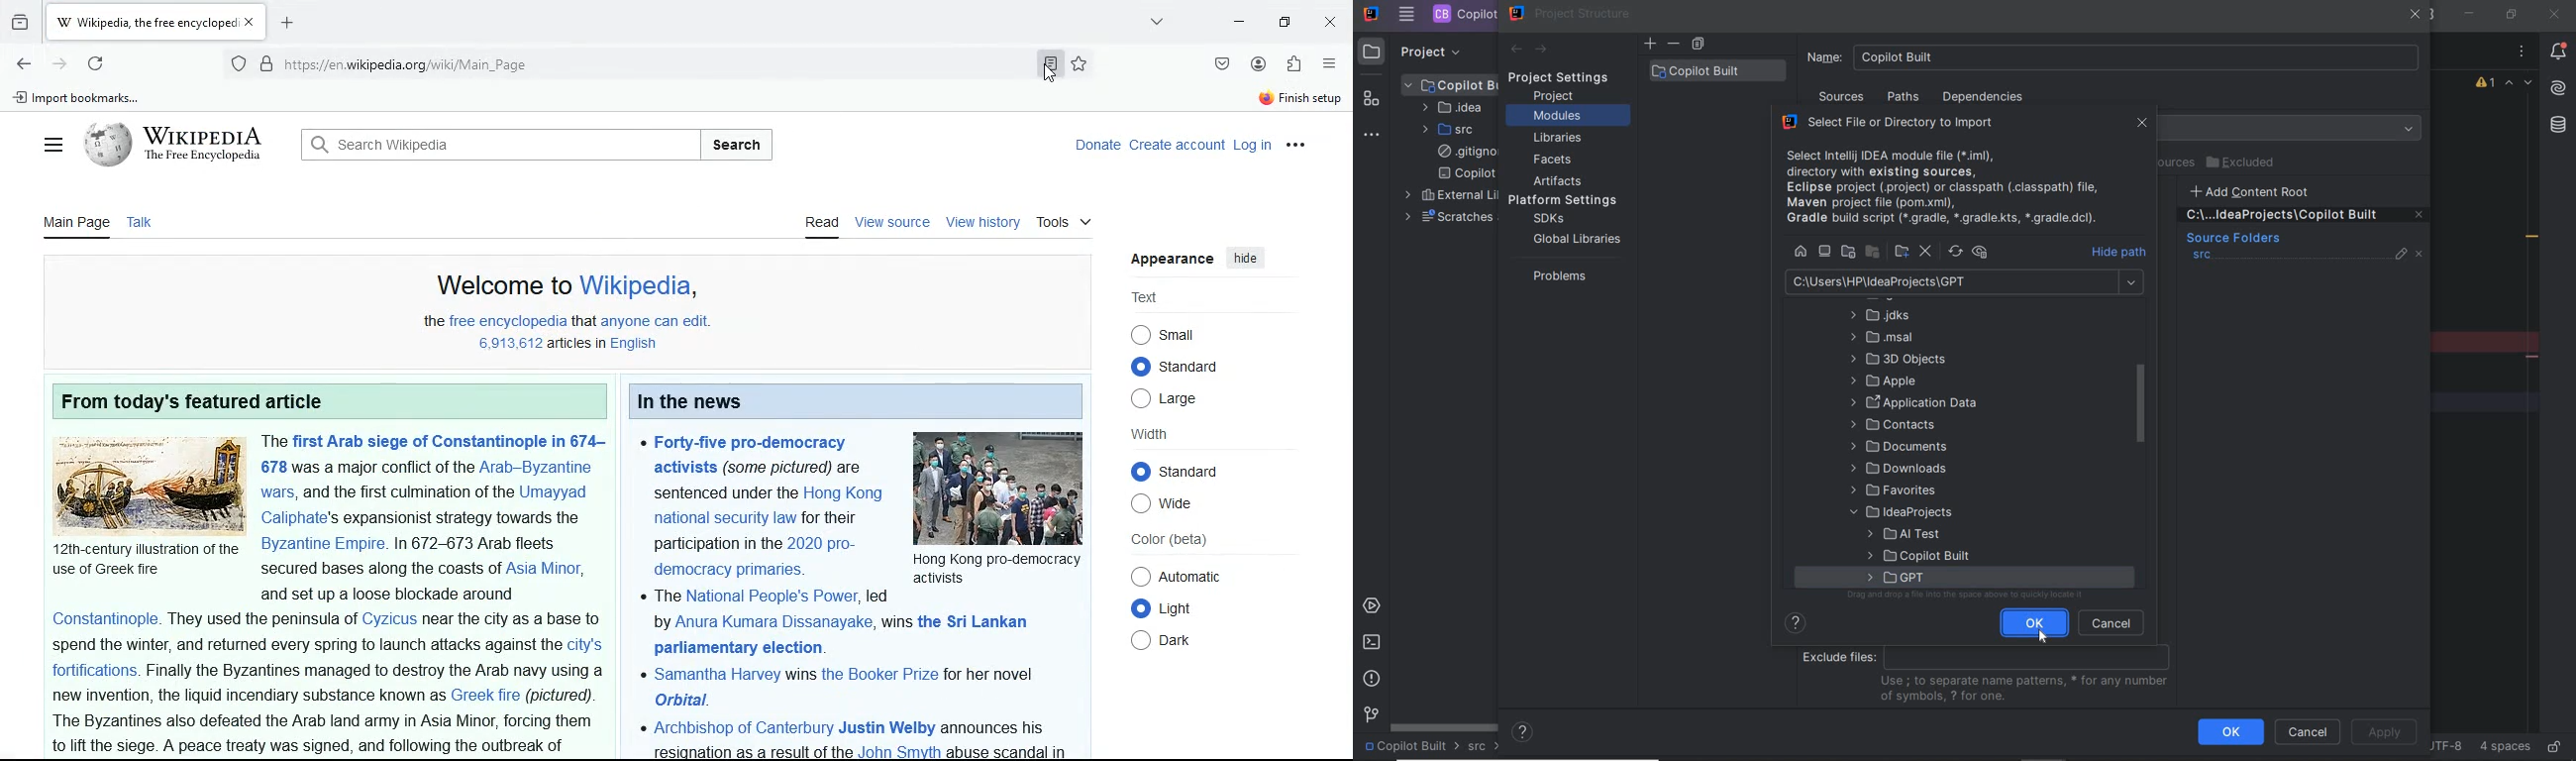  Describe the element at coordinates (1980, 252) in the screenshot. I see `show hidden files and directories` at that location.